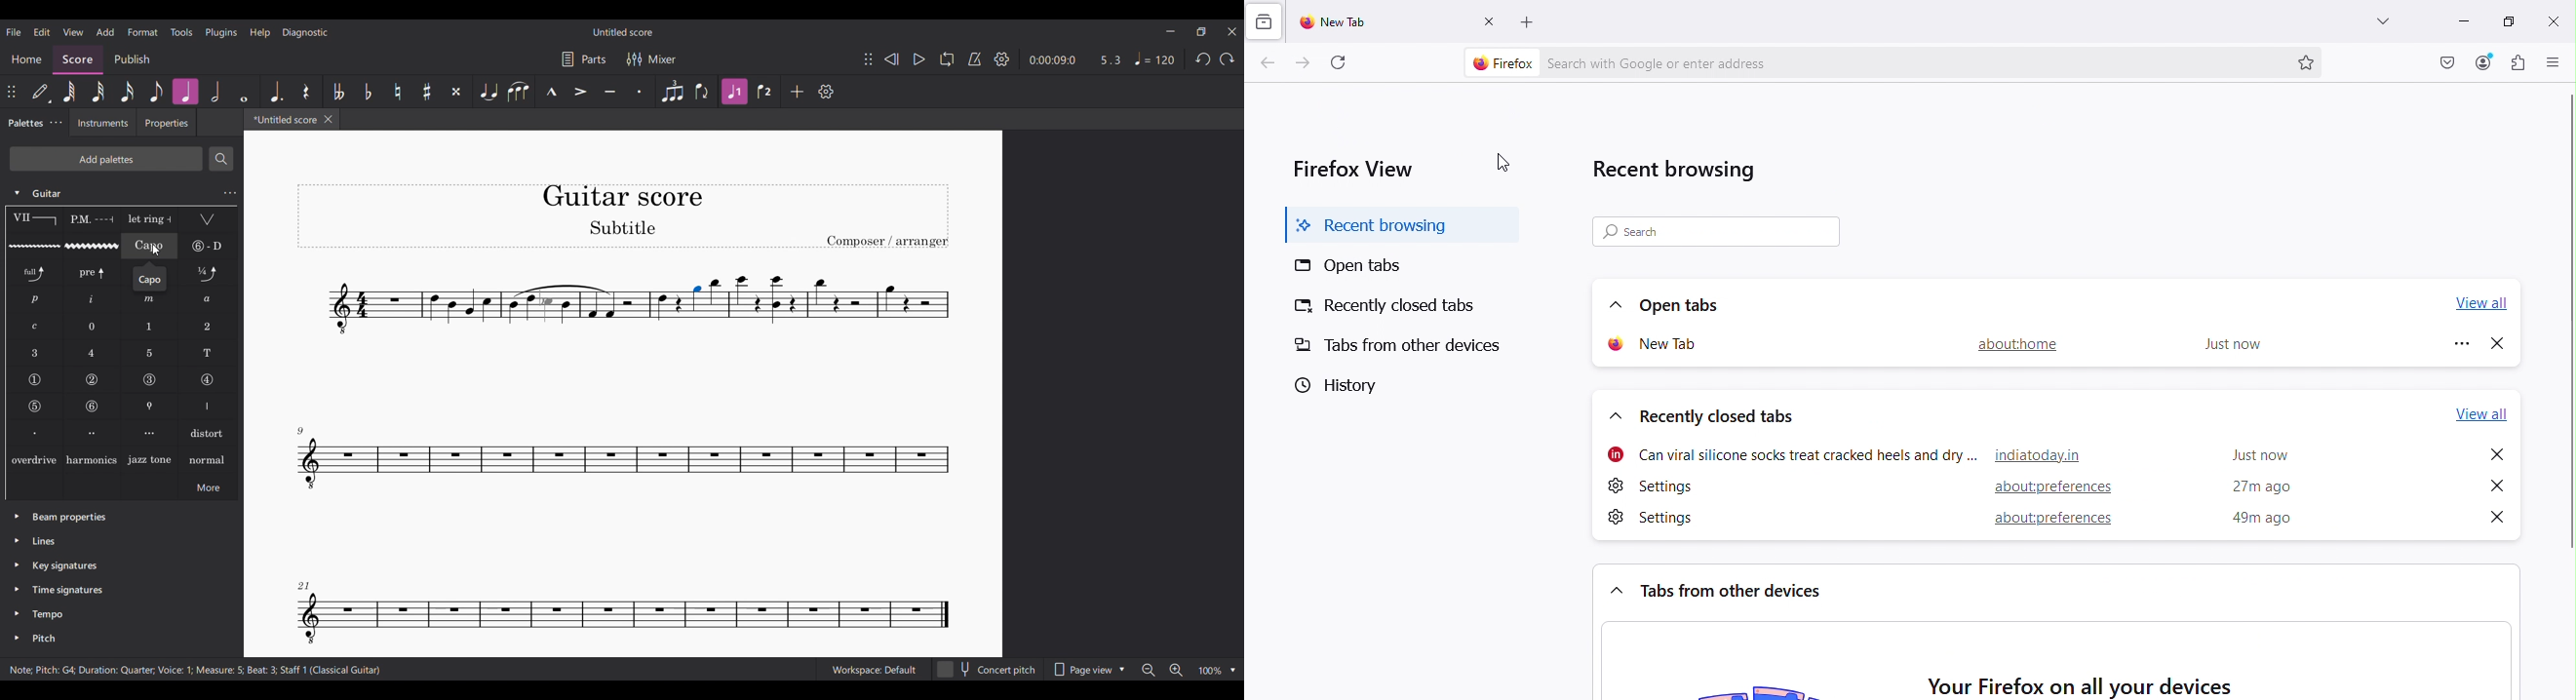  I want to click on Click to expand lines palette, so click(16, 541).